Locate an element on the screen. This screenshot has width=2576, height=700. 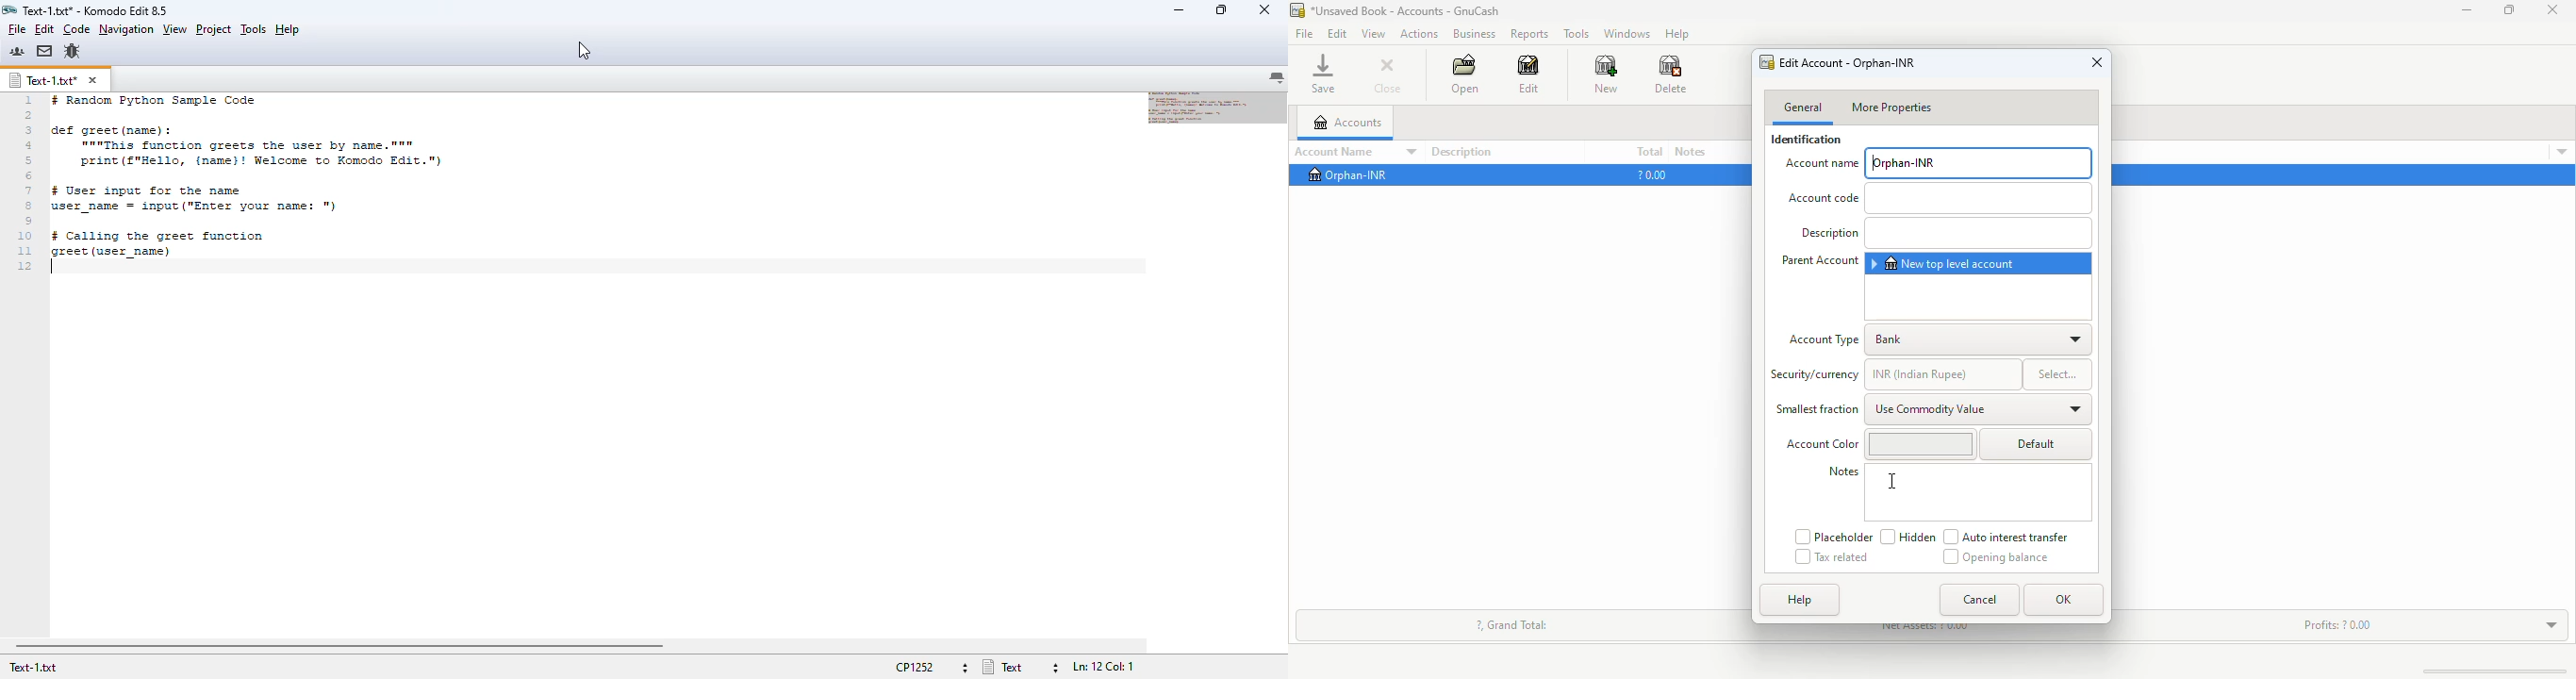
logo is located at coordinates (1766, 62).